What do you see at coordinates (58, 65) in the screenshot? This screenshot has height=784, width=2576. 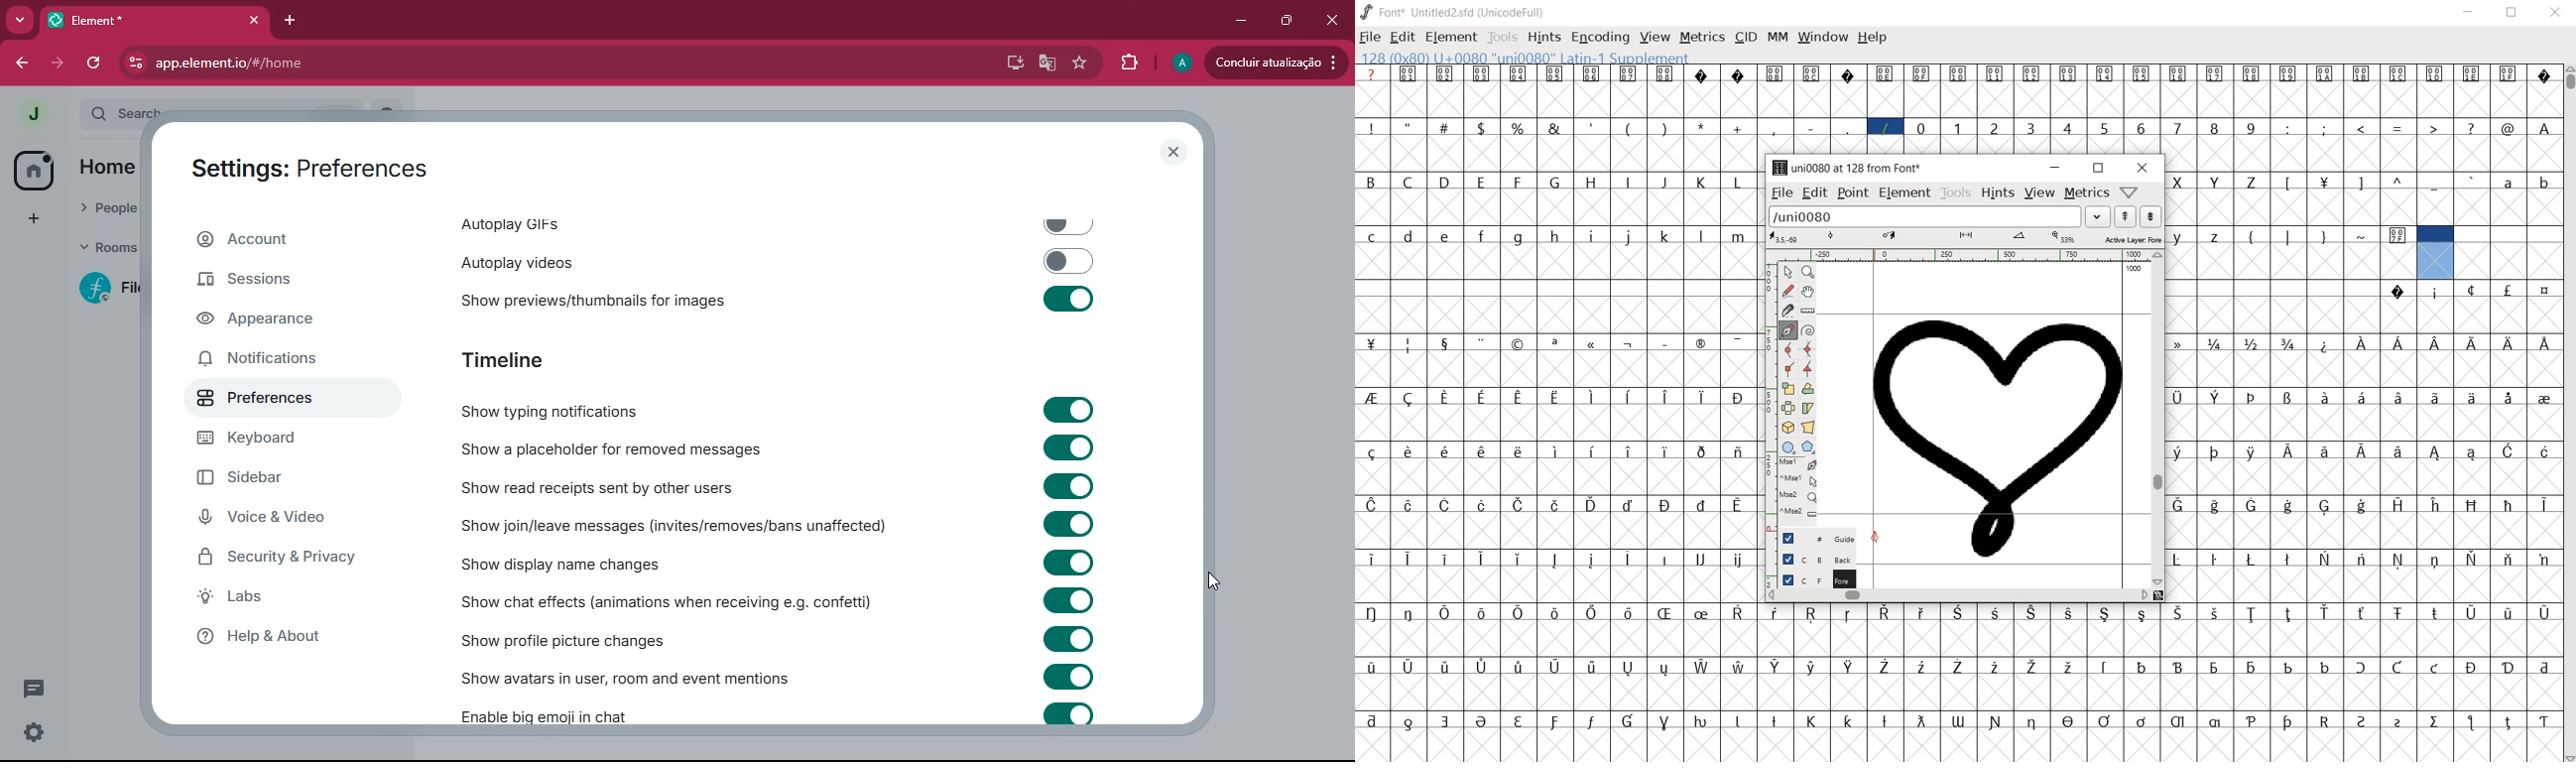 I see `forward` at bounding box center [58, 65].